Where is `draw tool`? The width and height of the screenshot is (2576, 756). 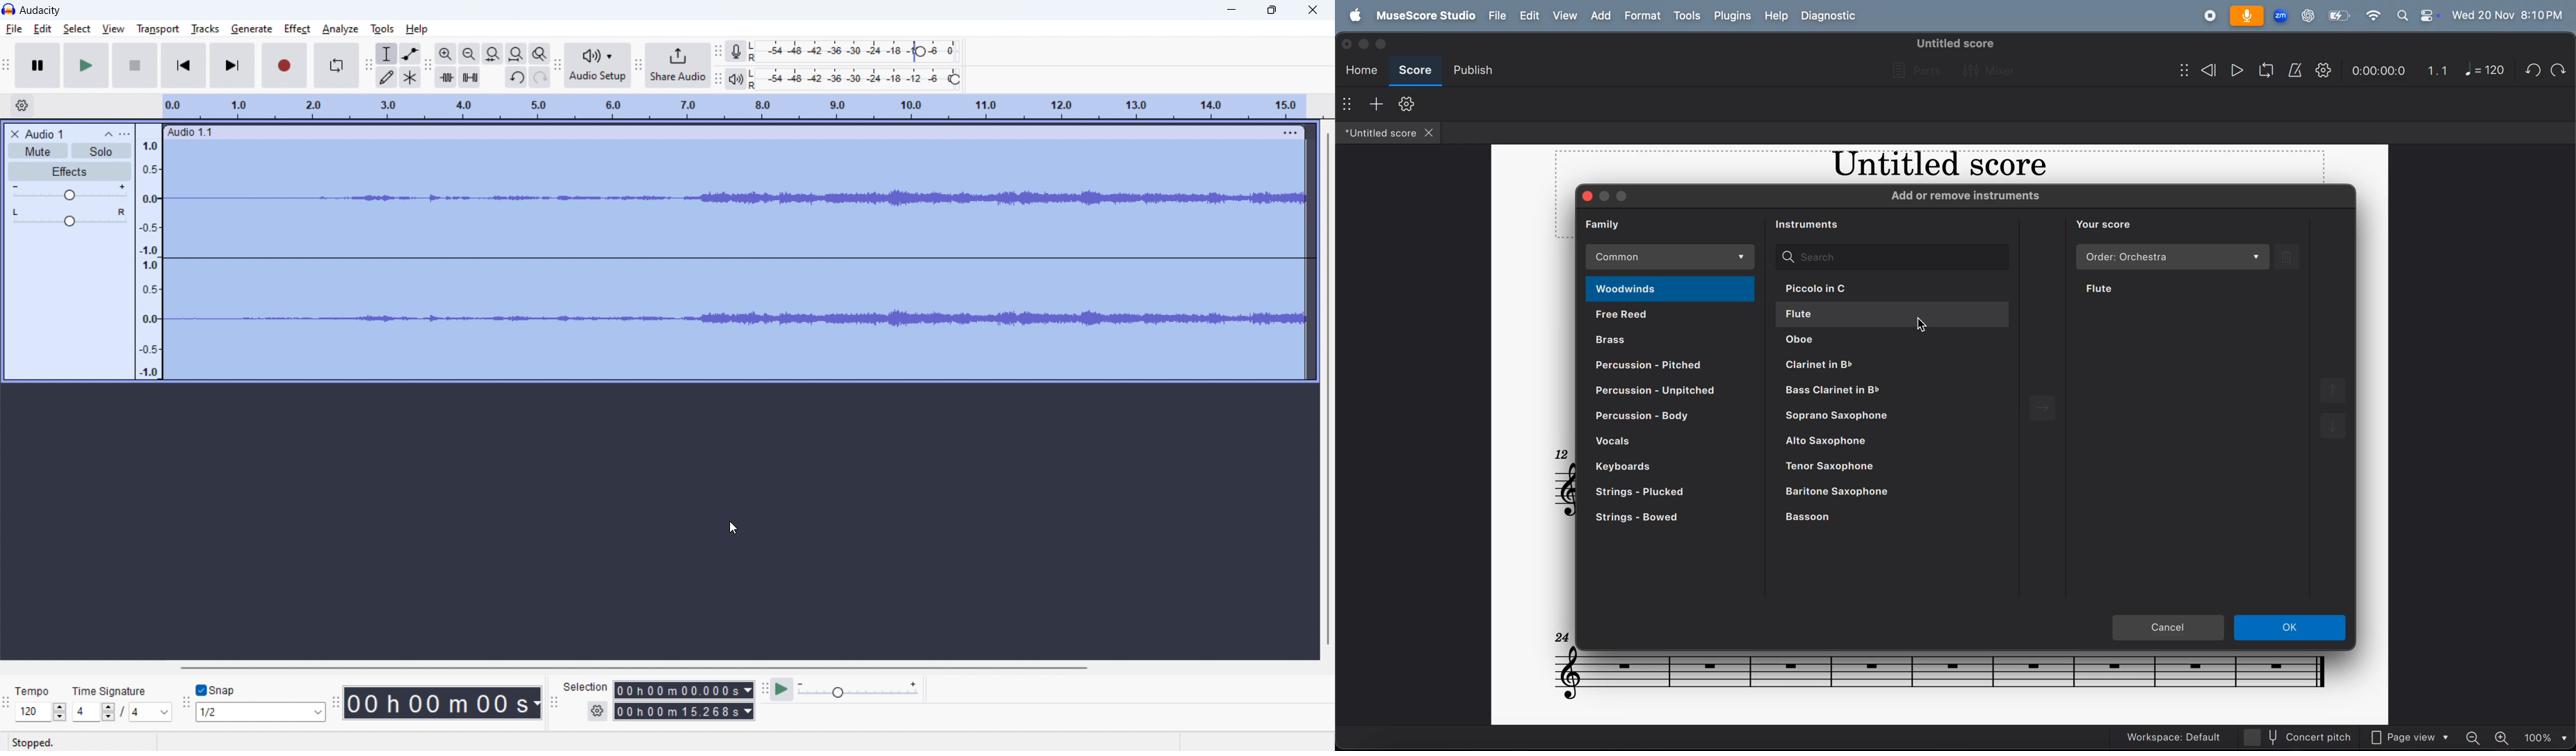
draw tool is located at coordinates (387, 76).